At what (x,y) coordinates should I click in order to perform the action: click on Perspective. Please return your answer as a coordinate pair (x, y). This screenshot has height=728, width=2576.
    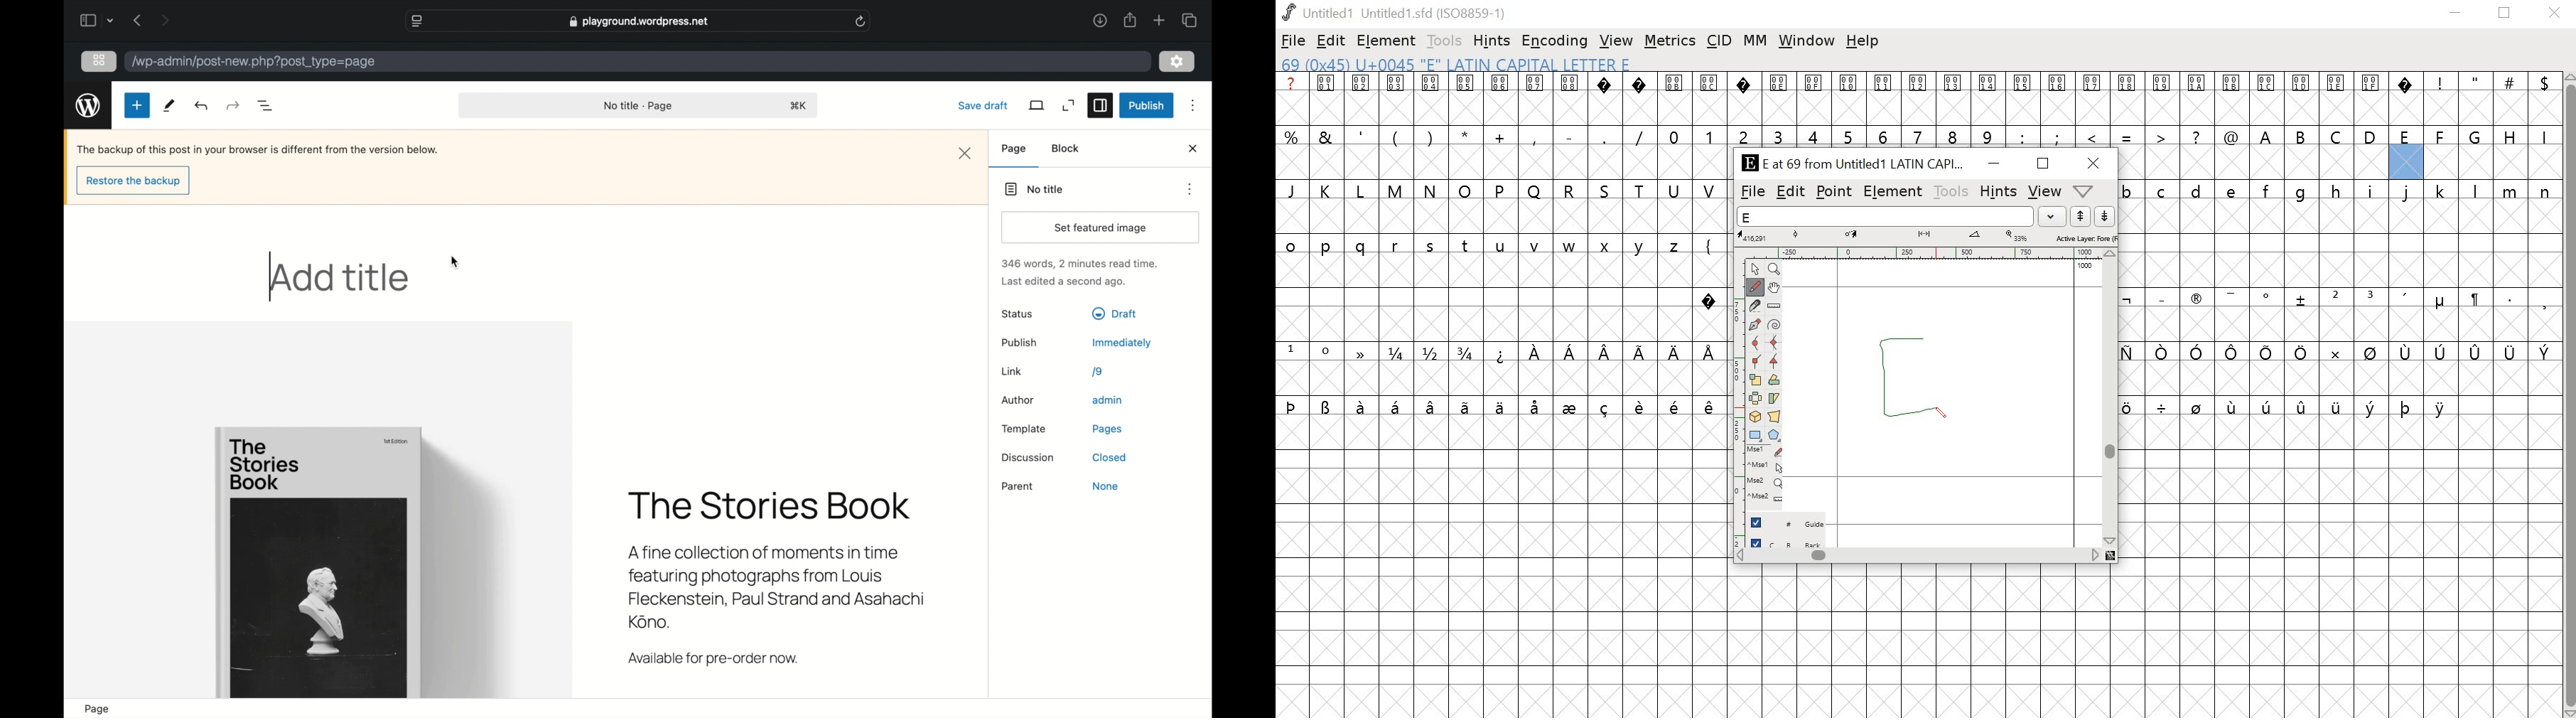
    Looking at the image, I should click on (1776, 418).